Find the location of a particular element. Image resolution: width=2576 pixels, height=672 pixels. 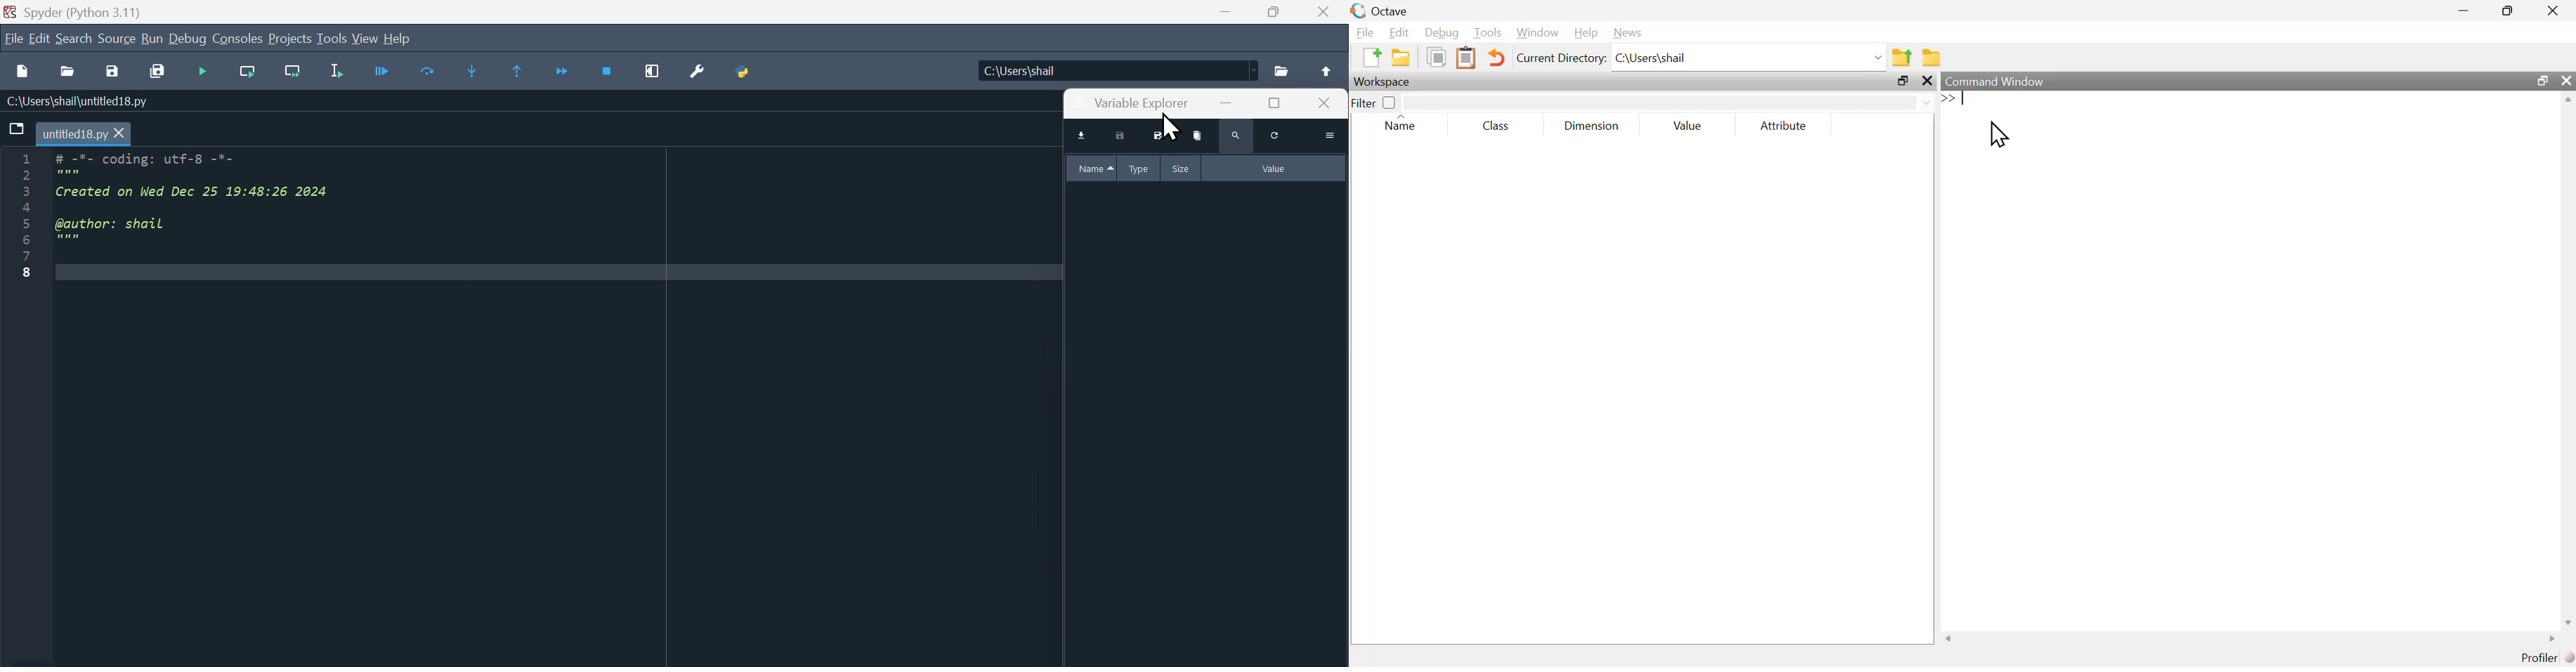

News is located at coordinates (1632, 33).